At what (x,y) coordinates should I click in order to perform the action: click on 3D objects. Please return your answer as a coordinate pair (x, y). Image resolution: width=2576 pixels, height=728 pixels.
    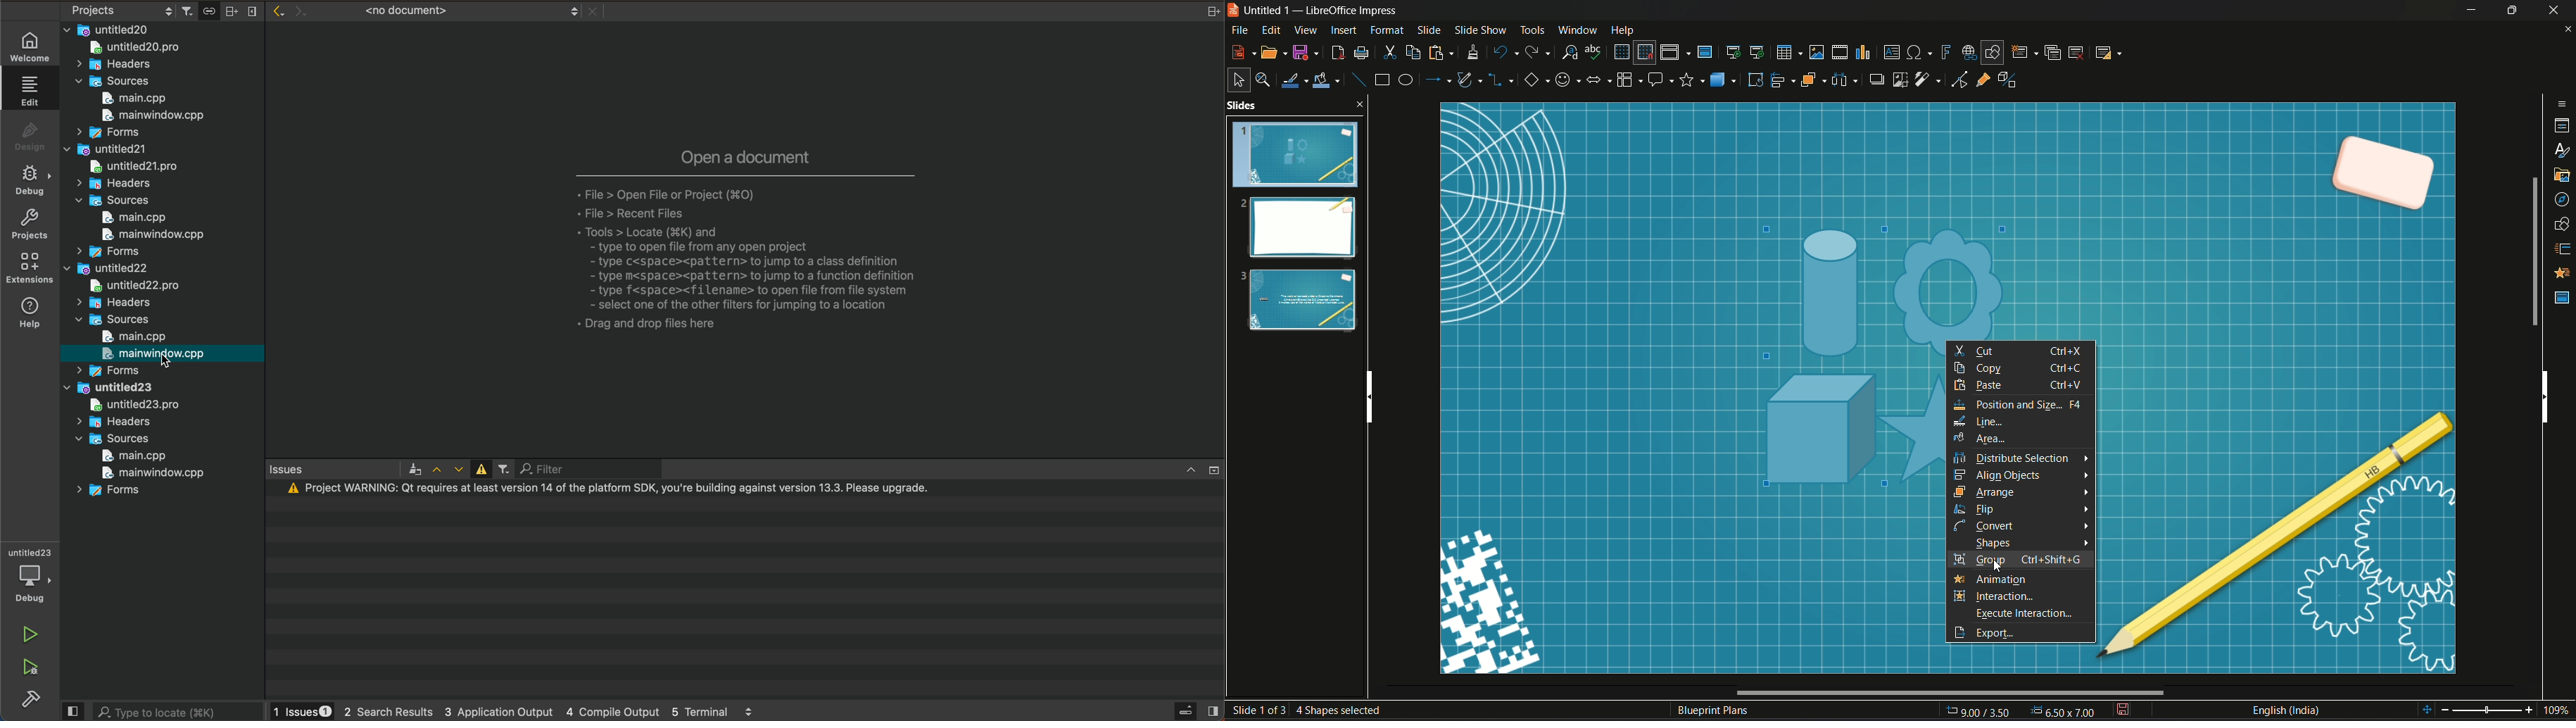
    Looking at the image, I should click on (1724, 79).